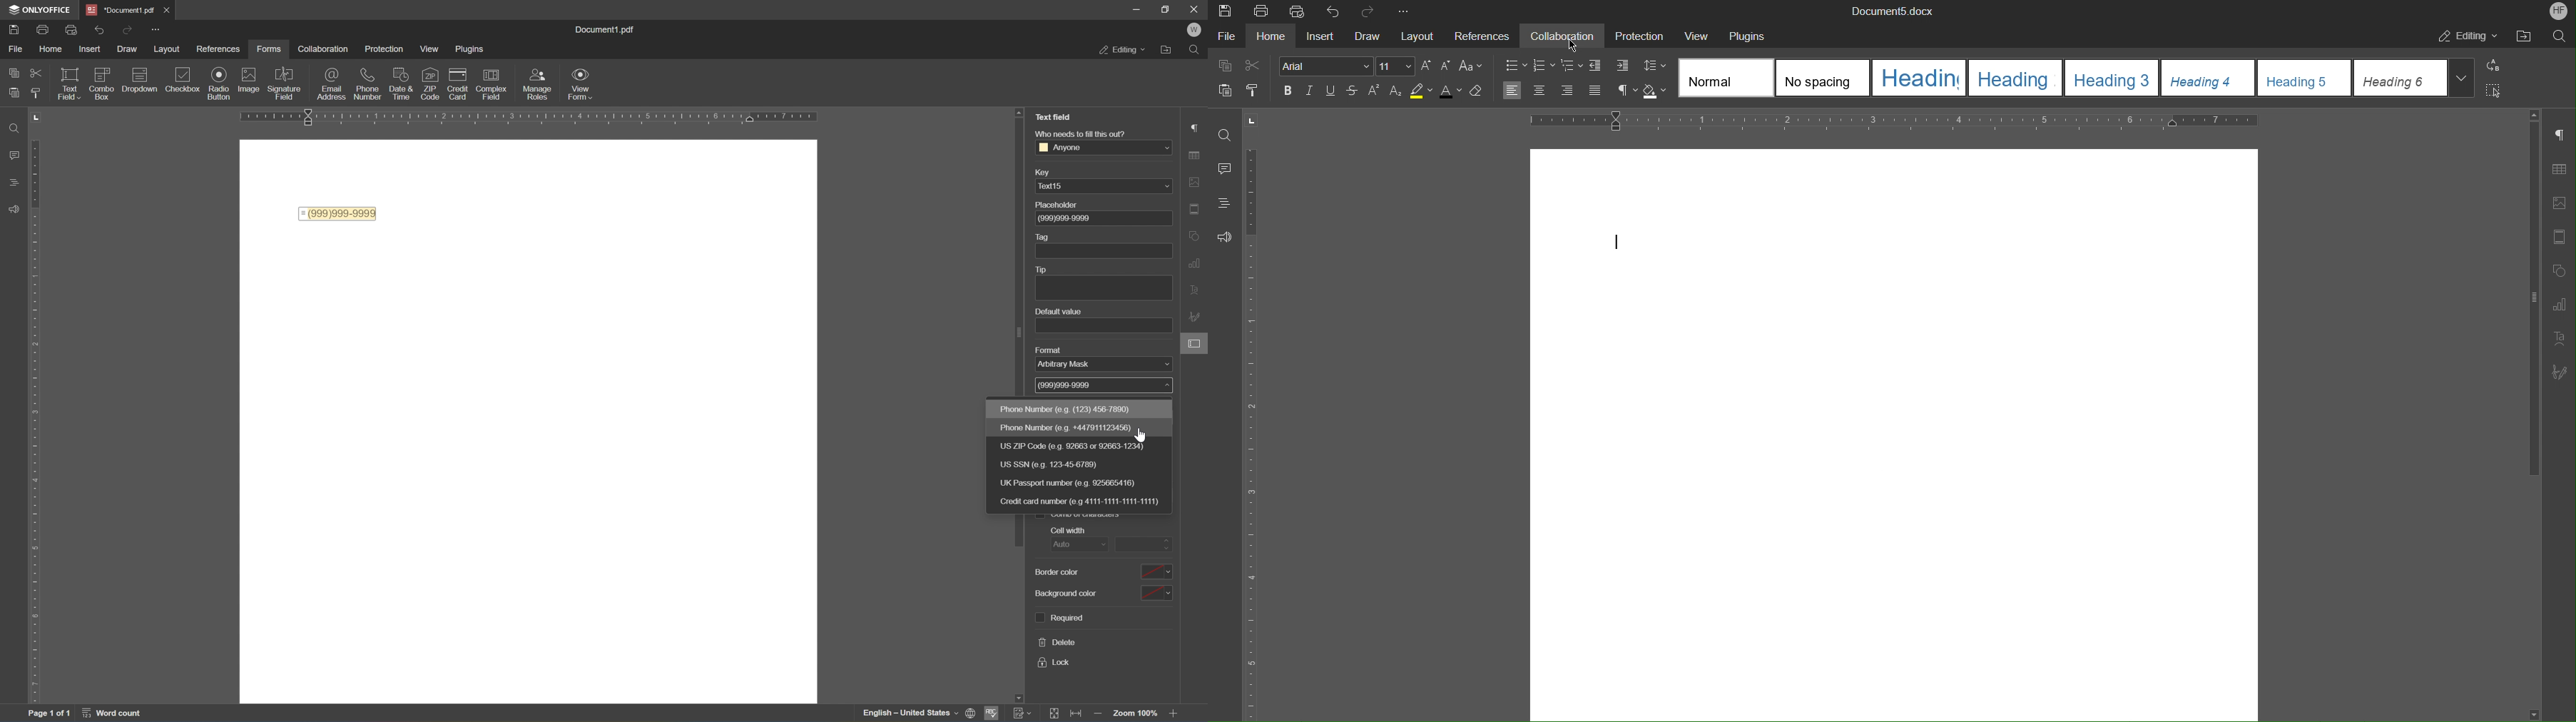  What do you see at coordinates (1313, 94) in the screenshot?
I see `Italics` at bounding box center [1313, 94].